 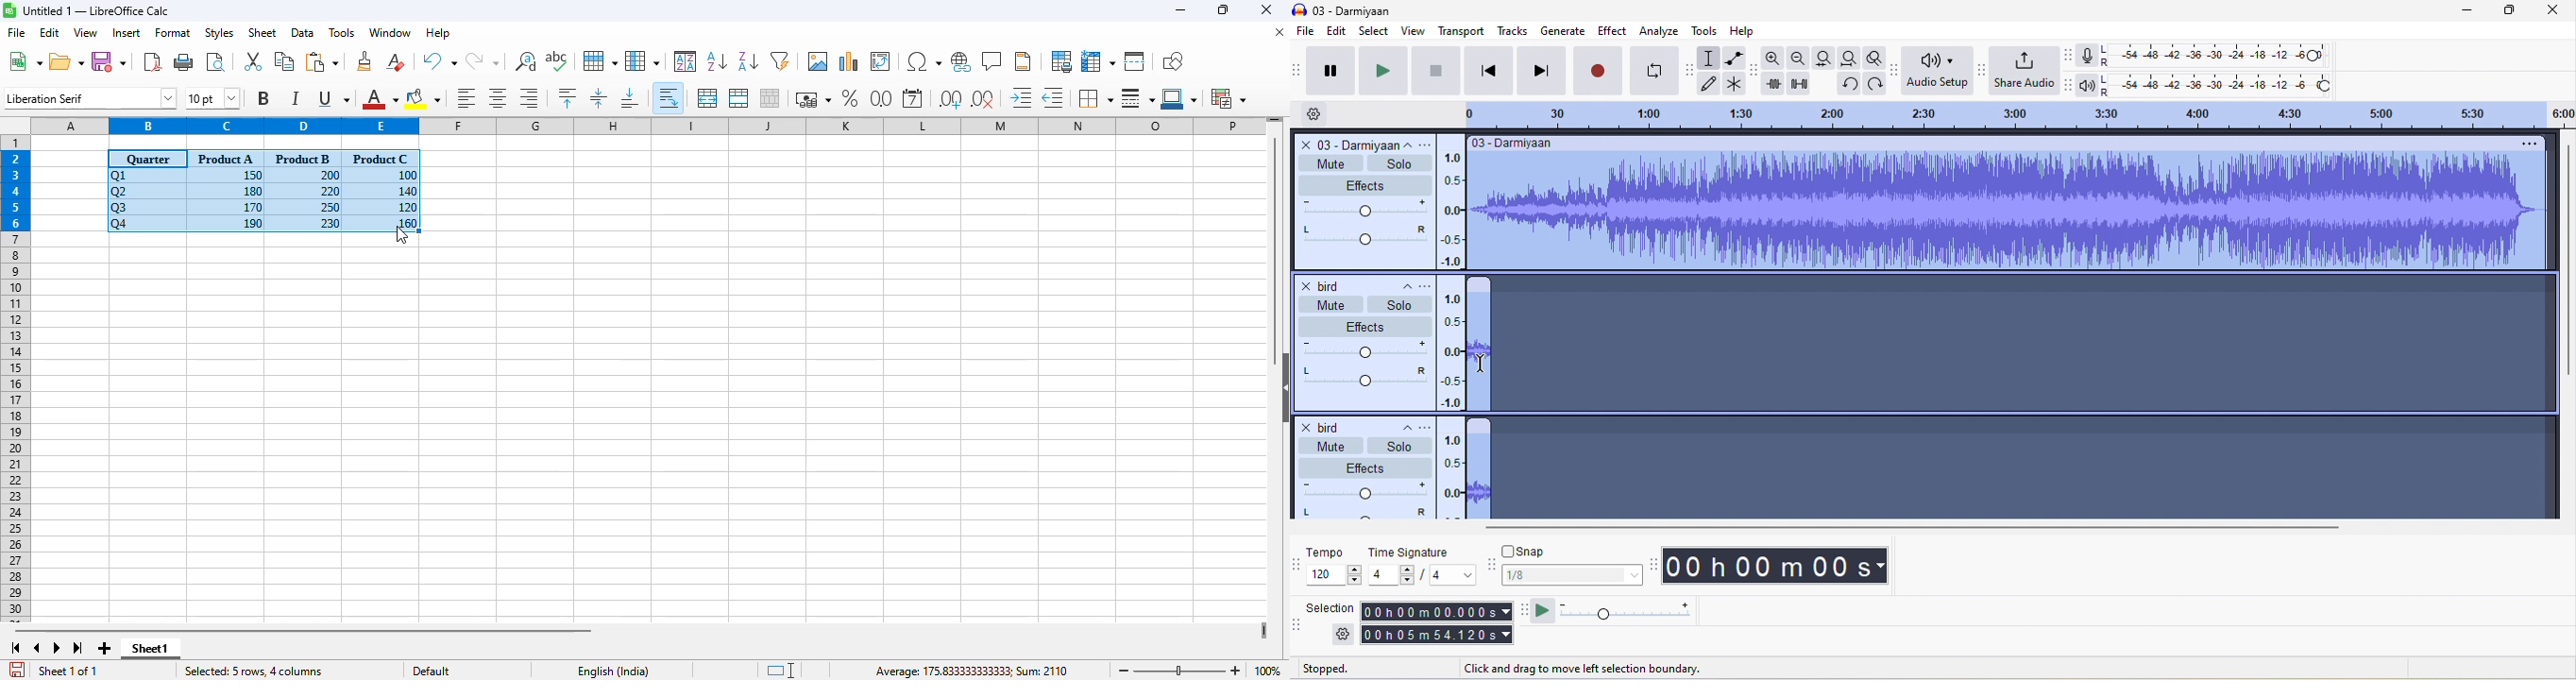 What do you see at coordinates (215, 62) in the screenshot?
I see `toggle print preview` at bounding box center [215, 62].